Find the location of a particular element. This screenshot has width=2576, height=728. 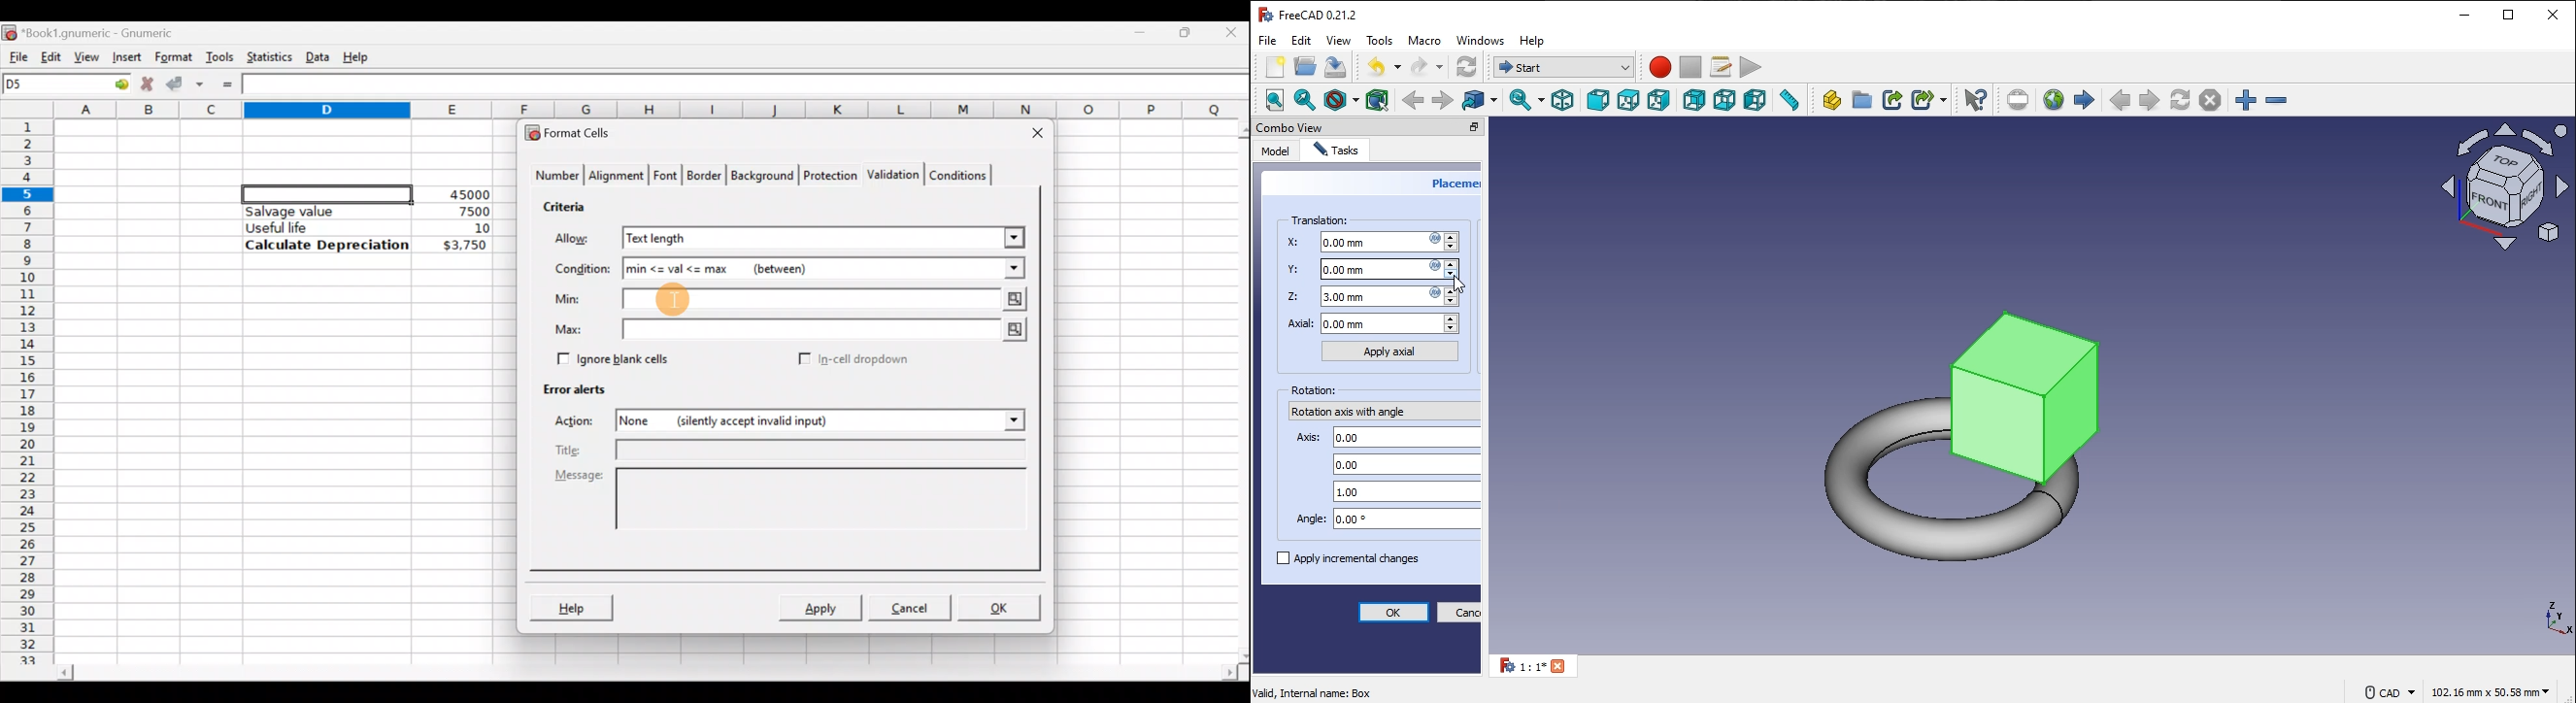

OK is located at coordinates (1000, 607).